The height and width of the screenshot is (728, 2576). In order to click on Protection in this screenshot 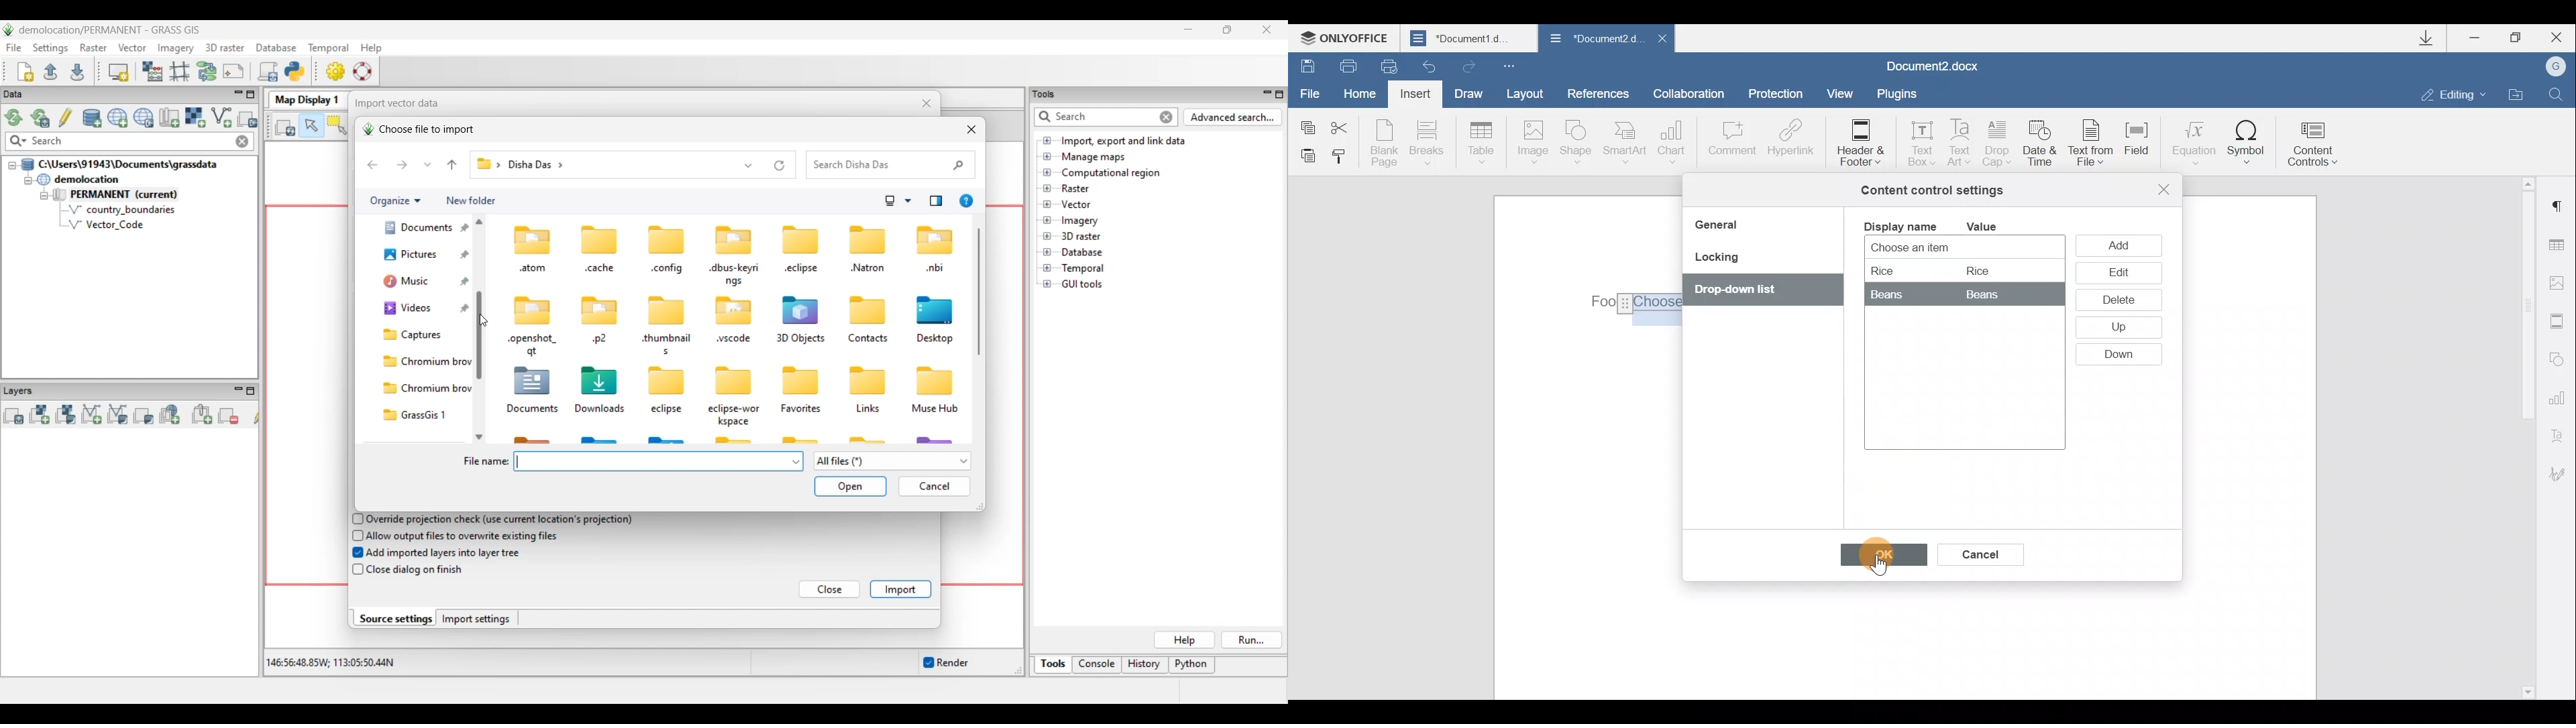, I will do `click(1779, 95)`.